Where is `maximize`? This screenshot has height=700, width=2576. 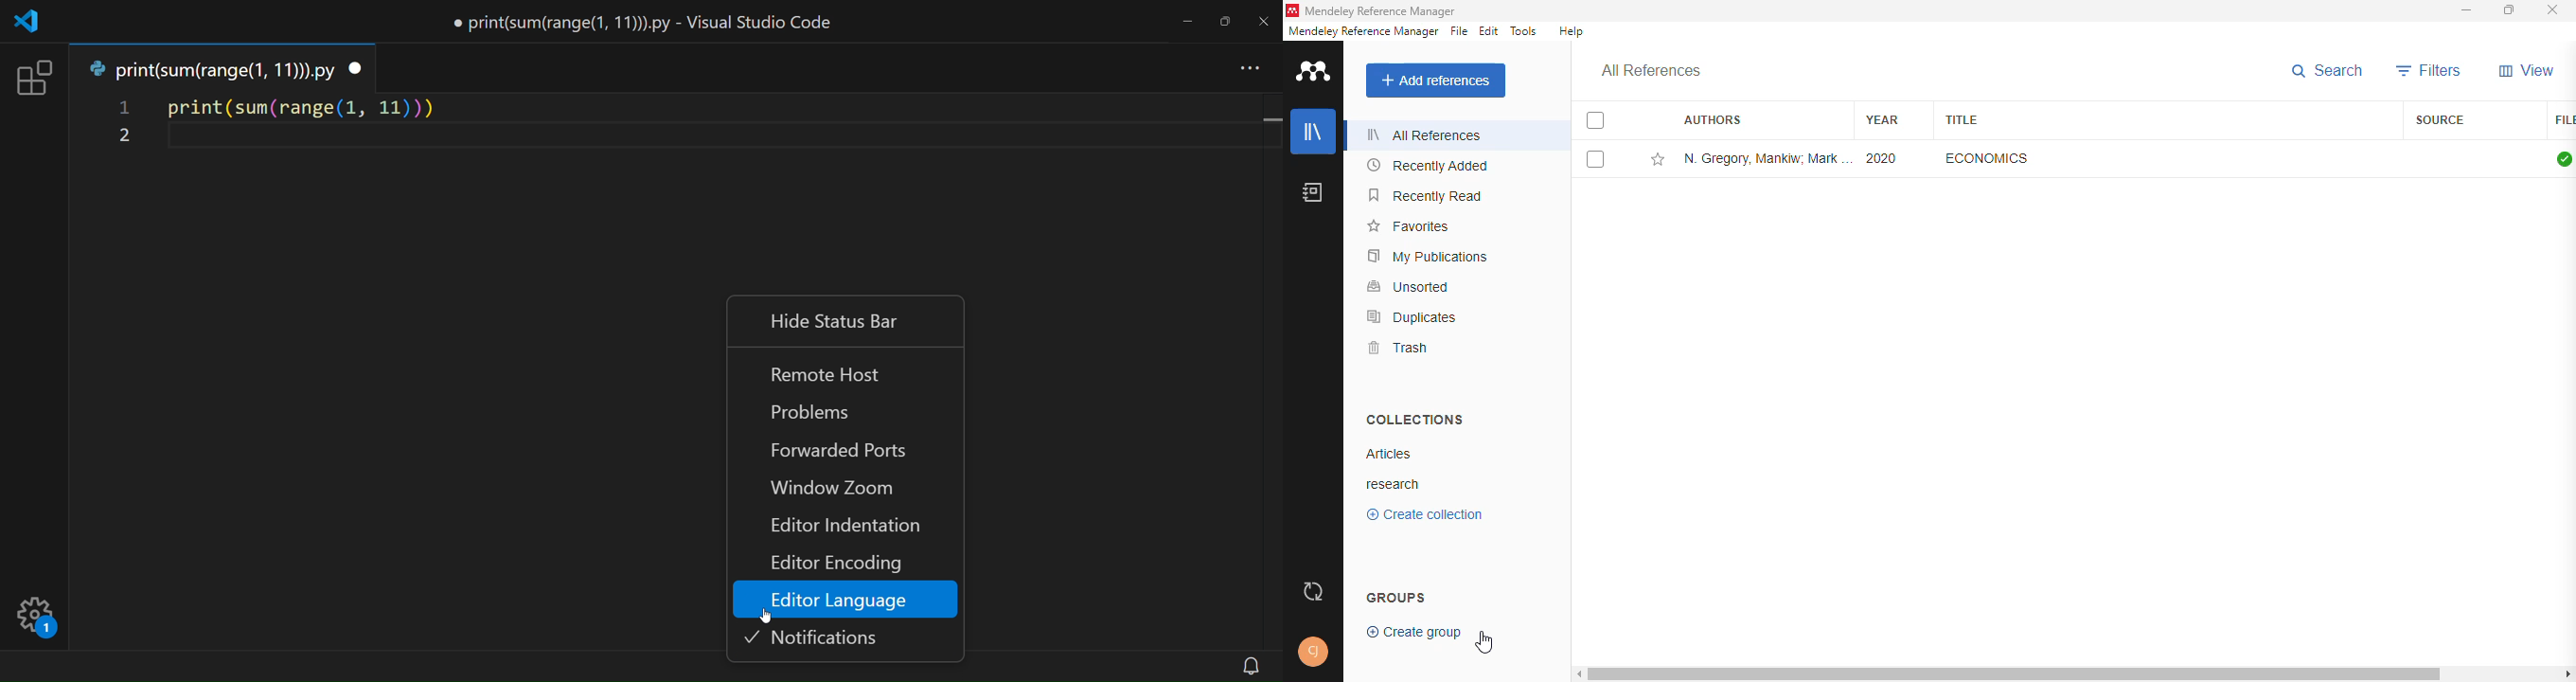
maximize is located at coordinates (2511, 9).